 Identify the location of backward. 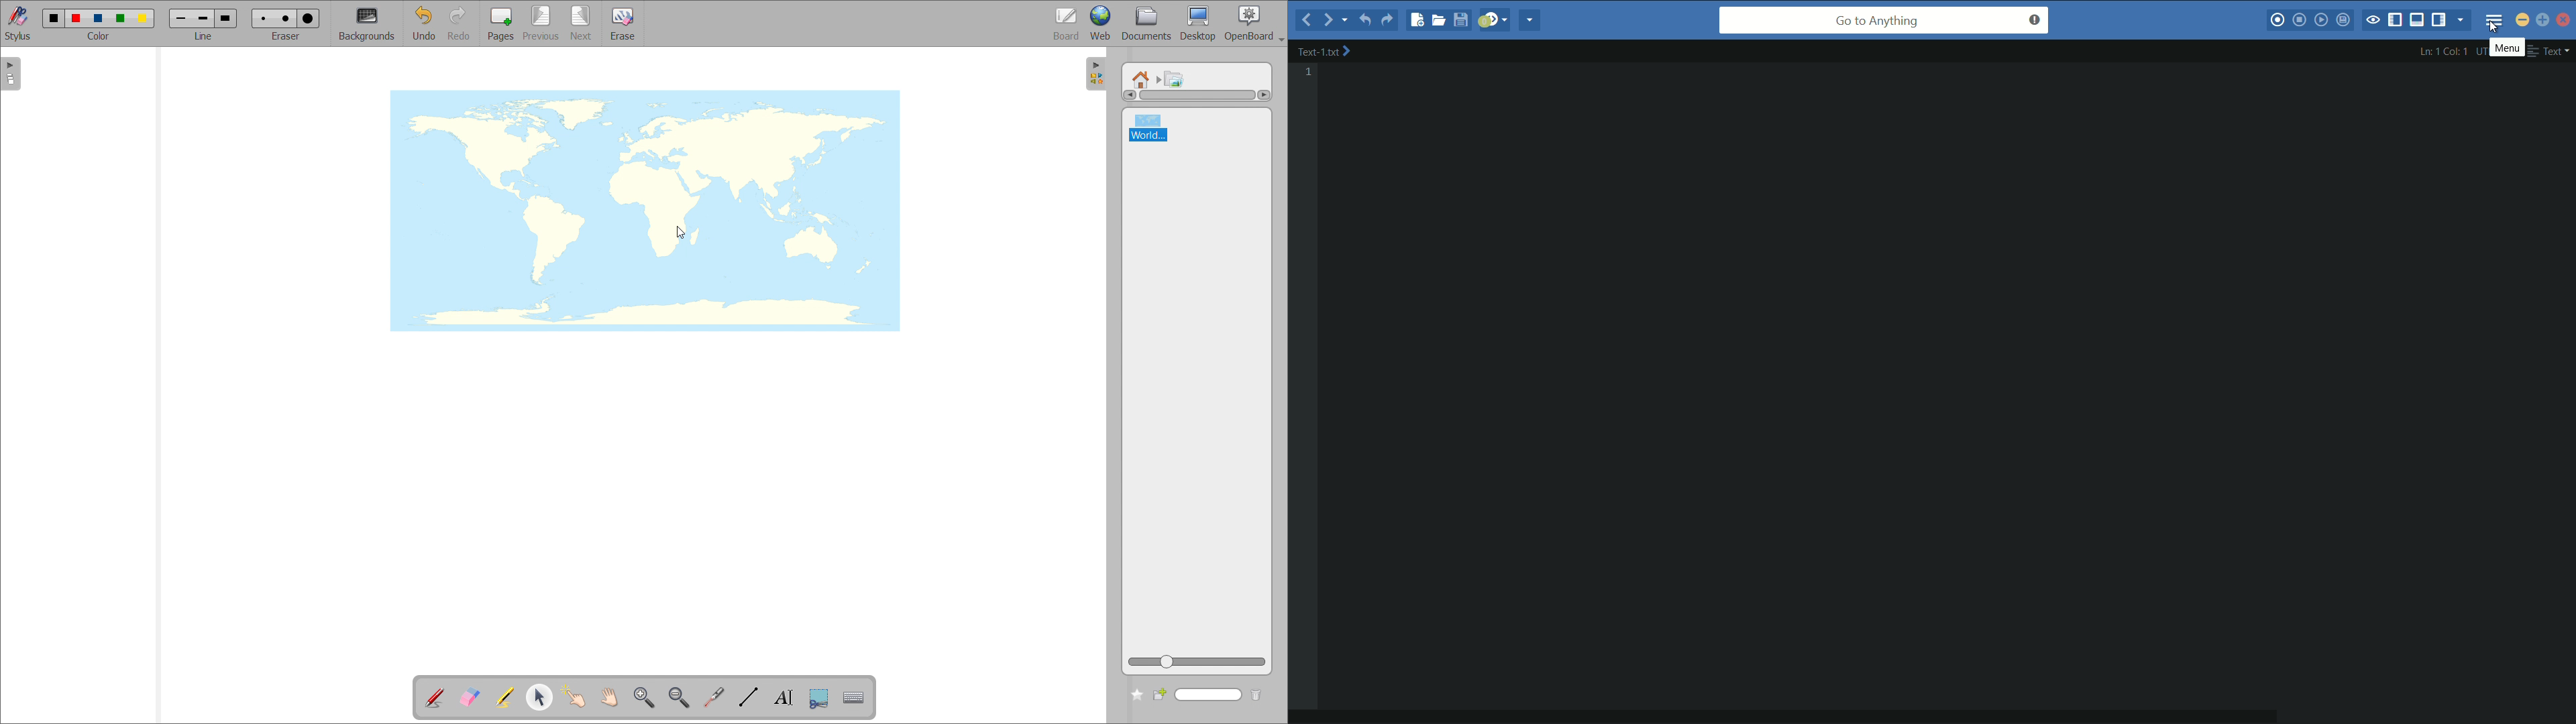
(1303, 19).